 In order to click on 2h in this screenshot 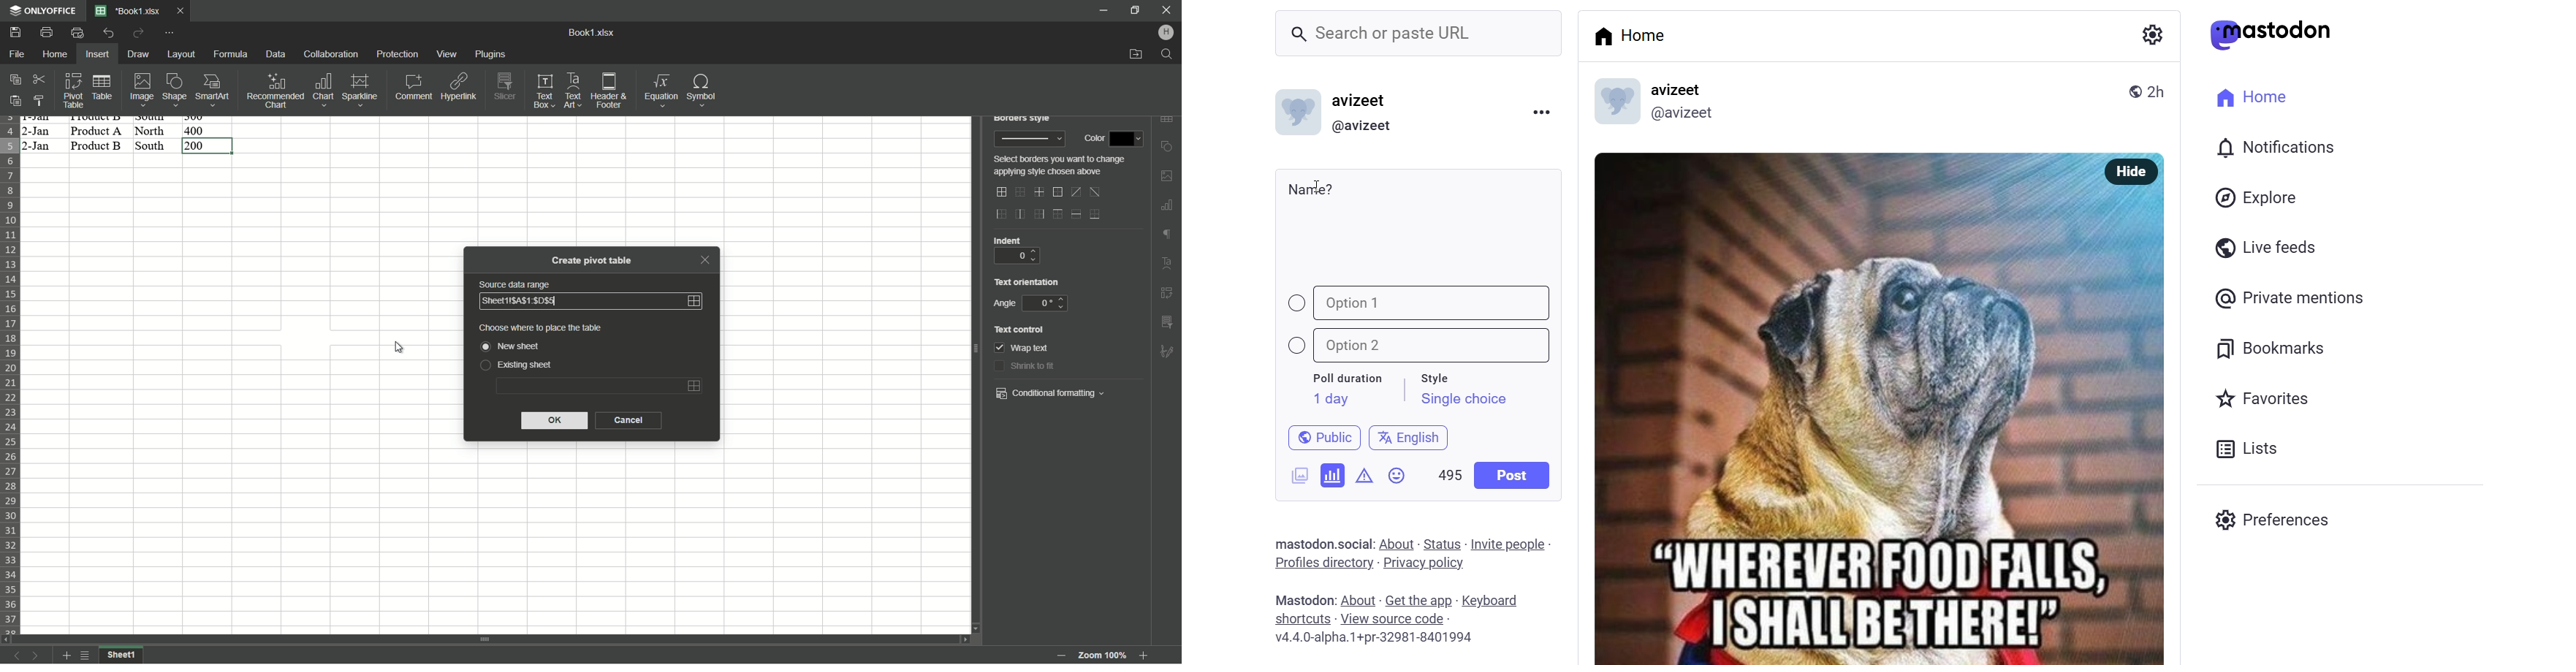, I will do `click(2162, 85)`.